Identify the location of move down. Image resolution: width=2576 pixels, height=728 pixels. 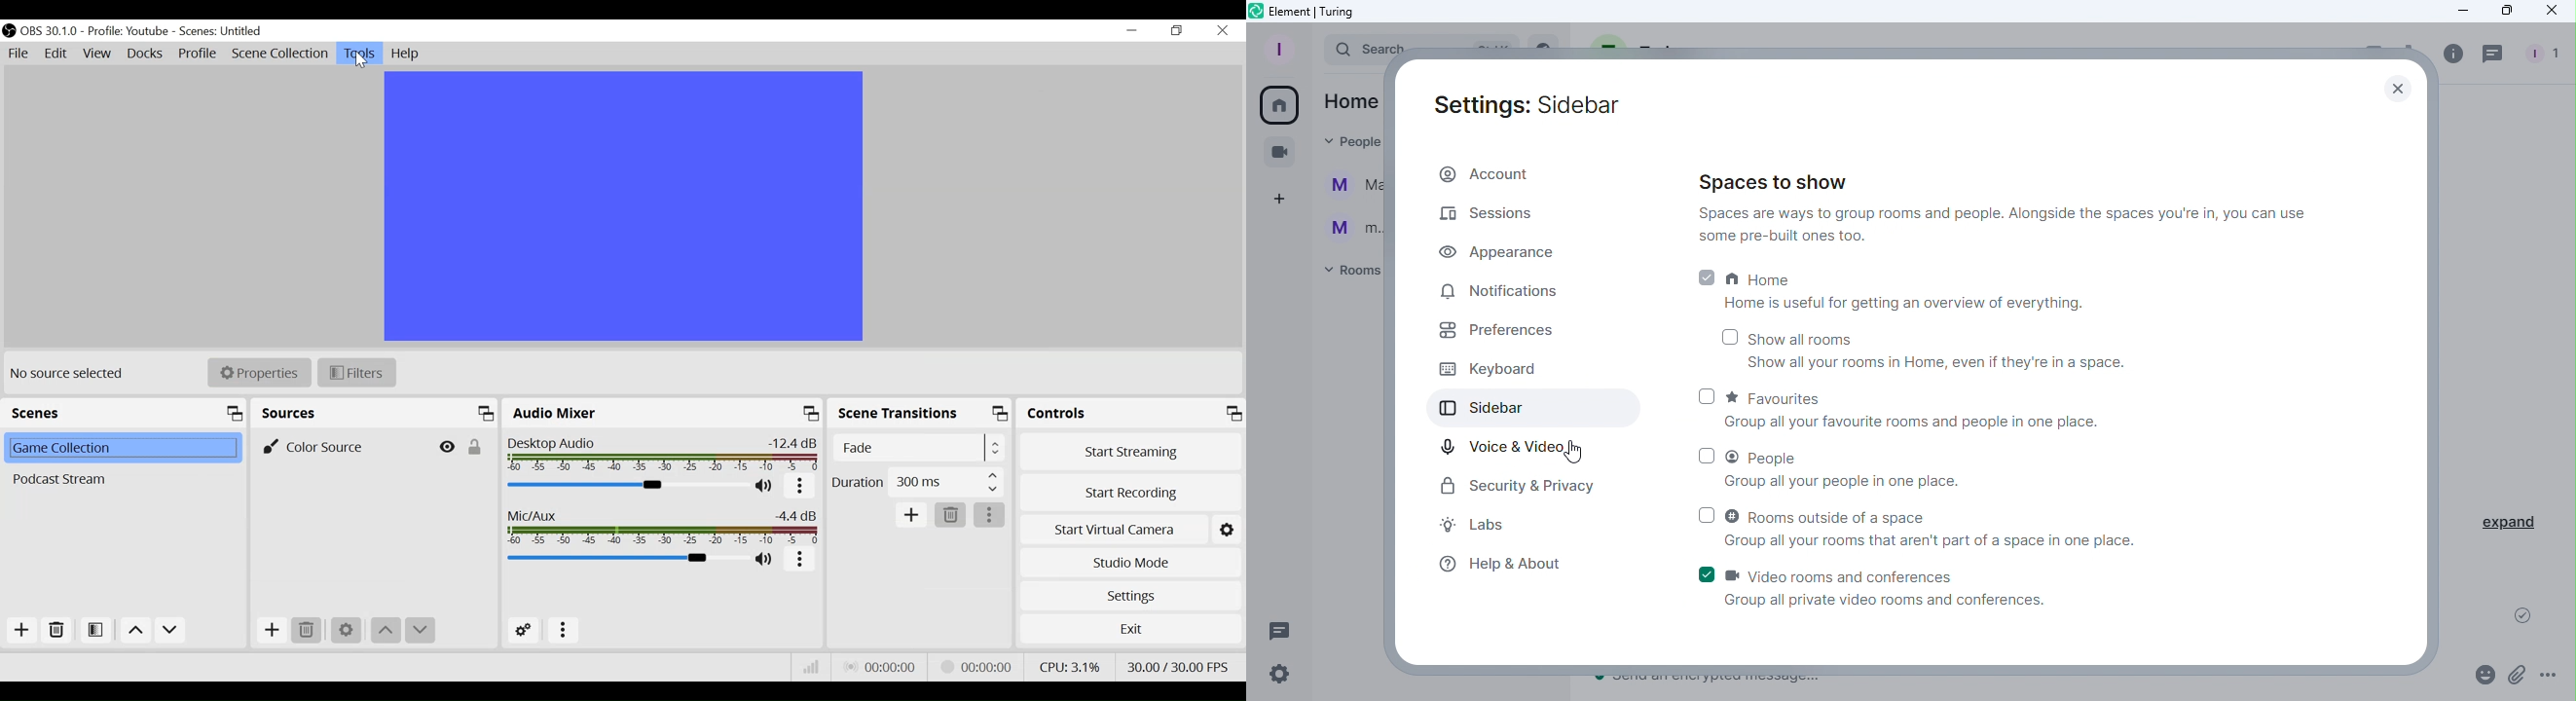
(170, 631).